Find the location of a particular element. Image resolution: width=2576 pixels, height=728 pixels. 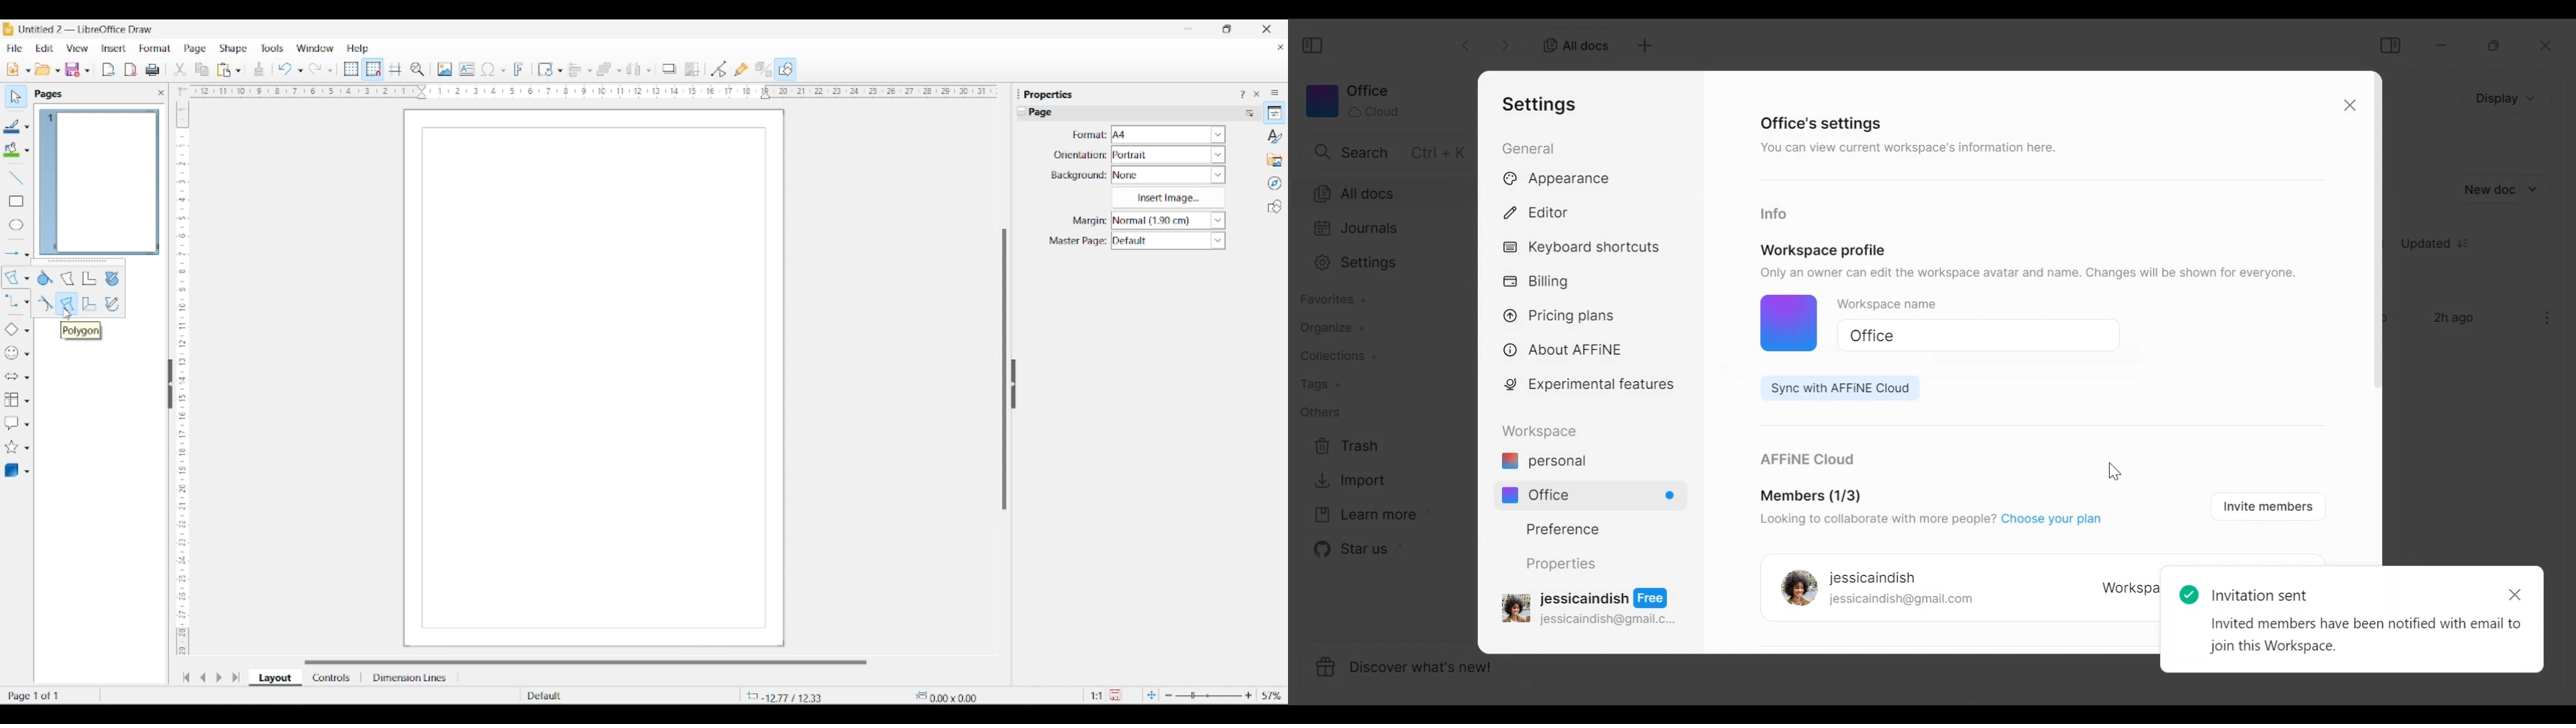

Callout shape options is located at coordinates (27, 424).